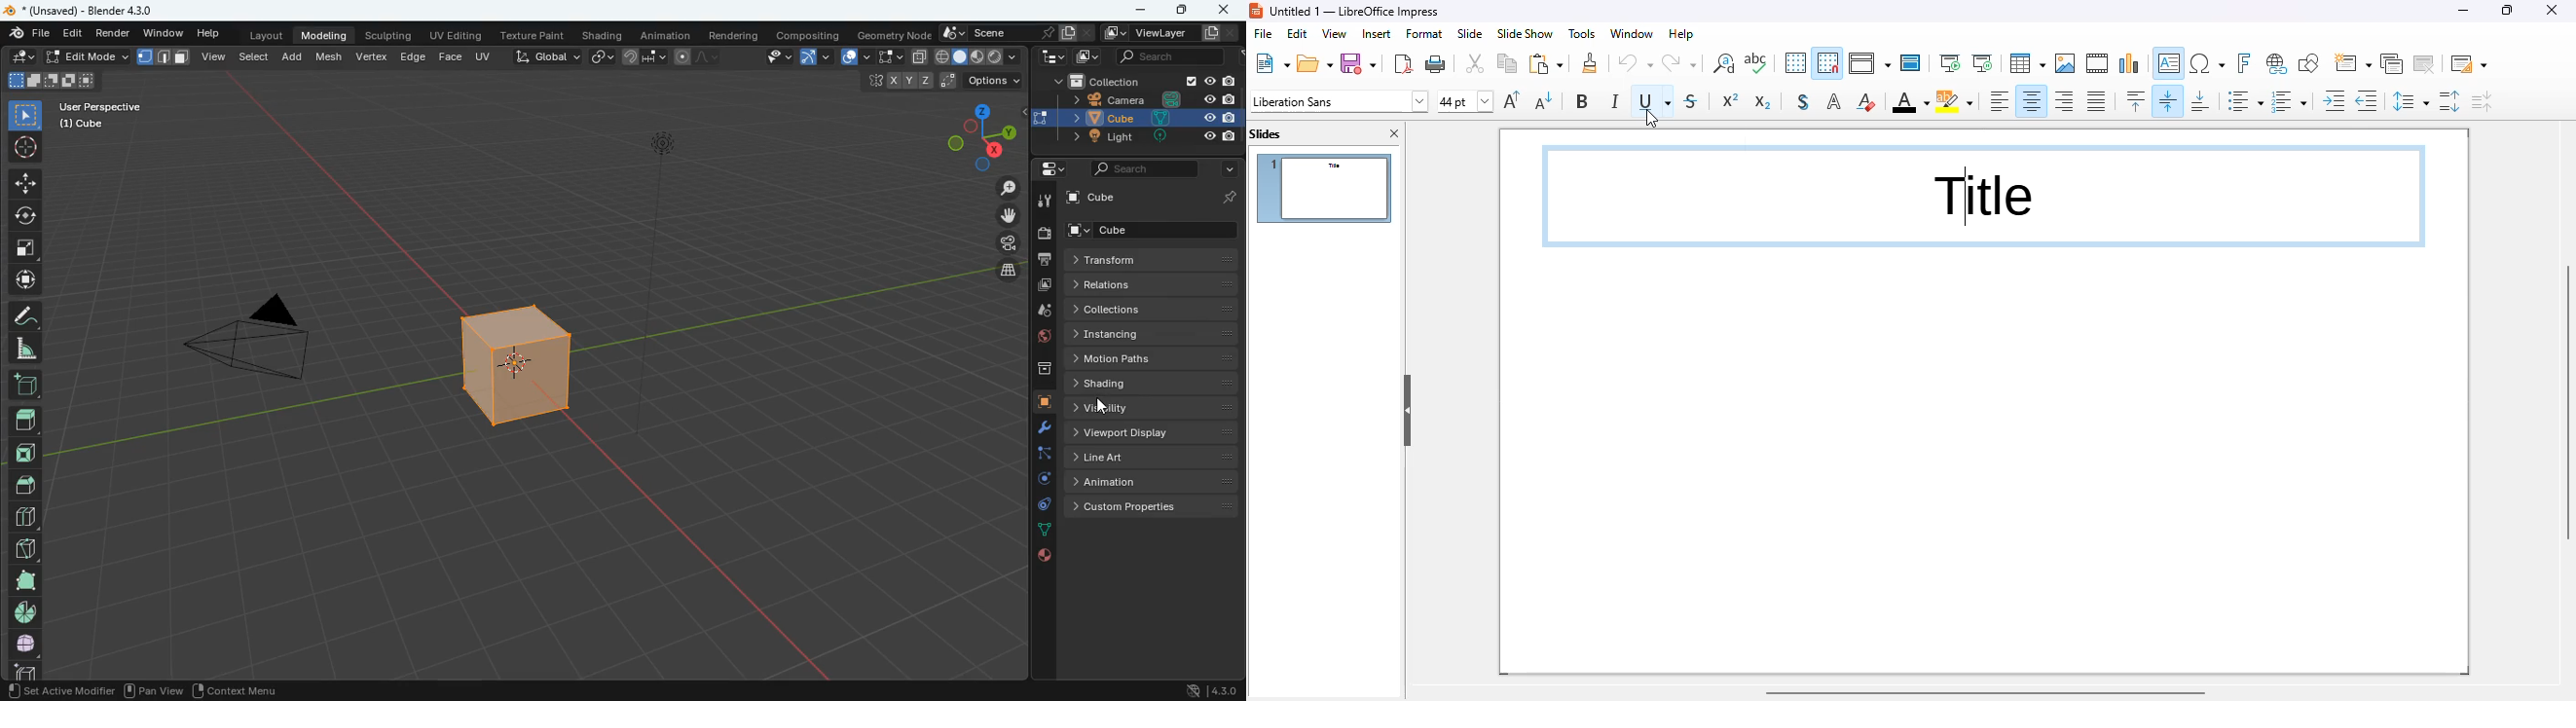 This screenshot has height=728, width=2576. I want to click on animation, so click(1155, 479).